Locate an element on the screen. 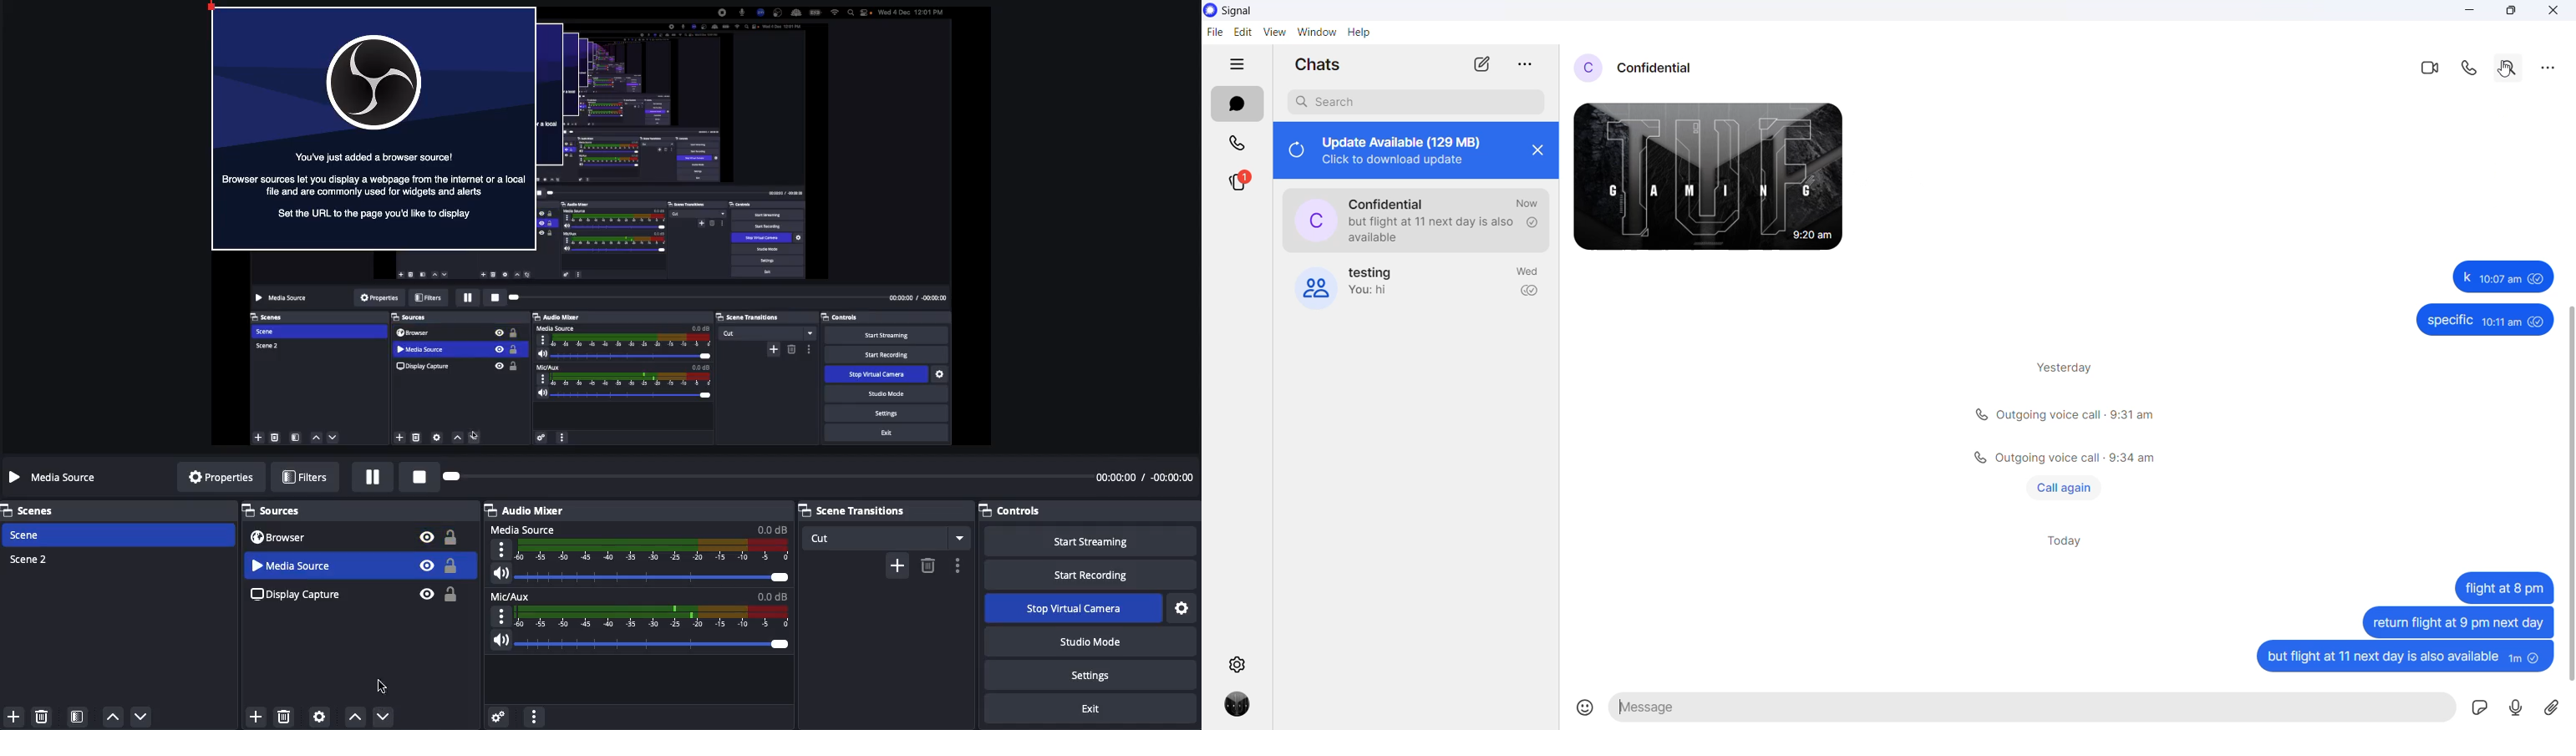  Display capture is located at coordinates (298, 595).